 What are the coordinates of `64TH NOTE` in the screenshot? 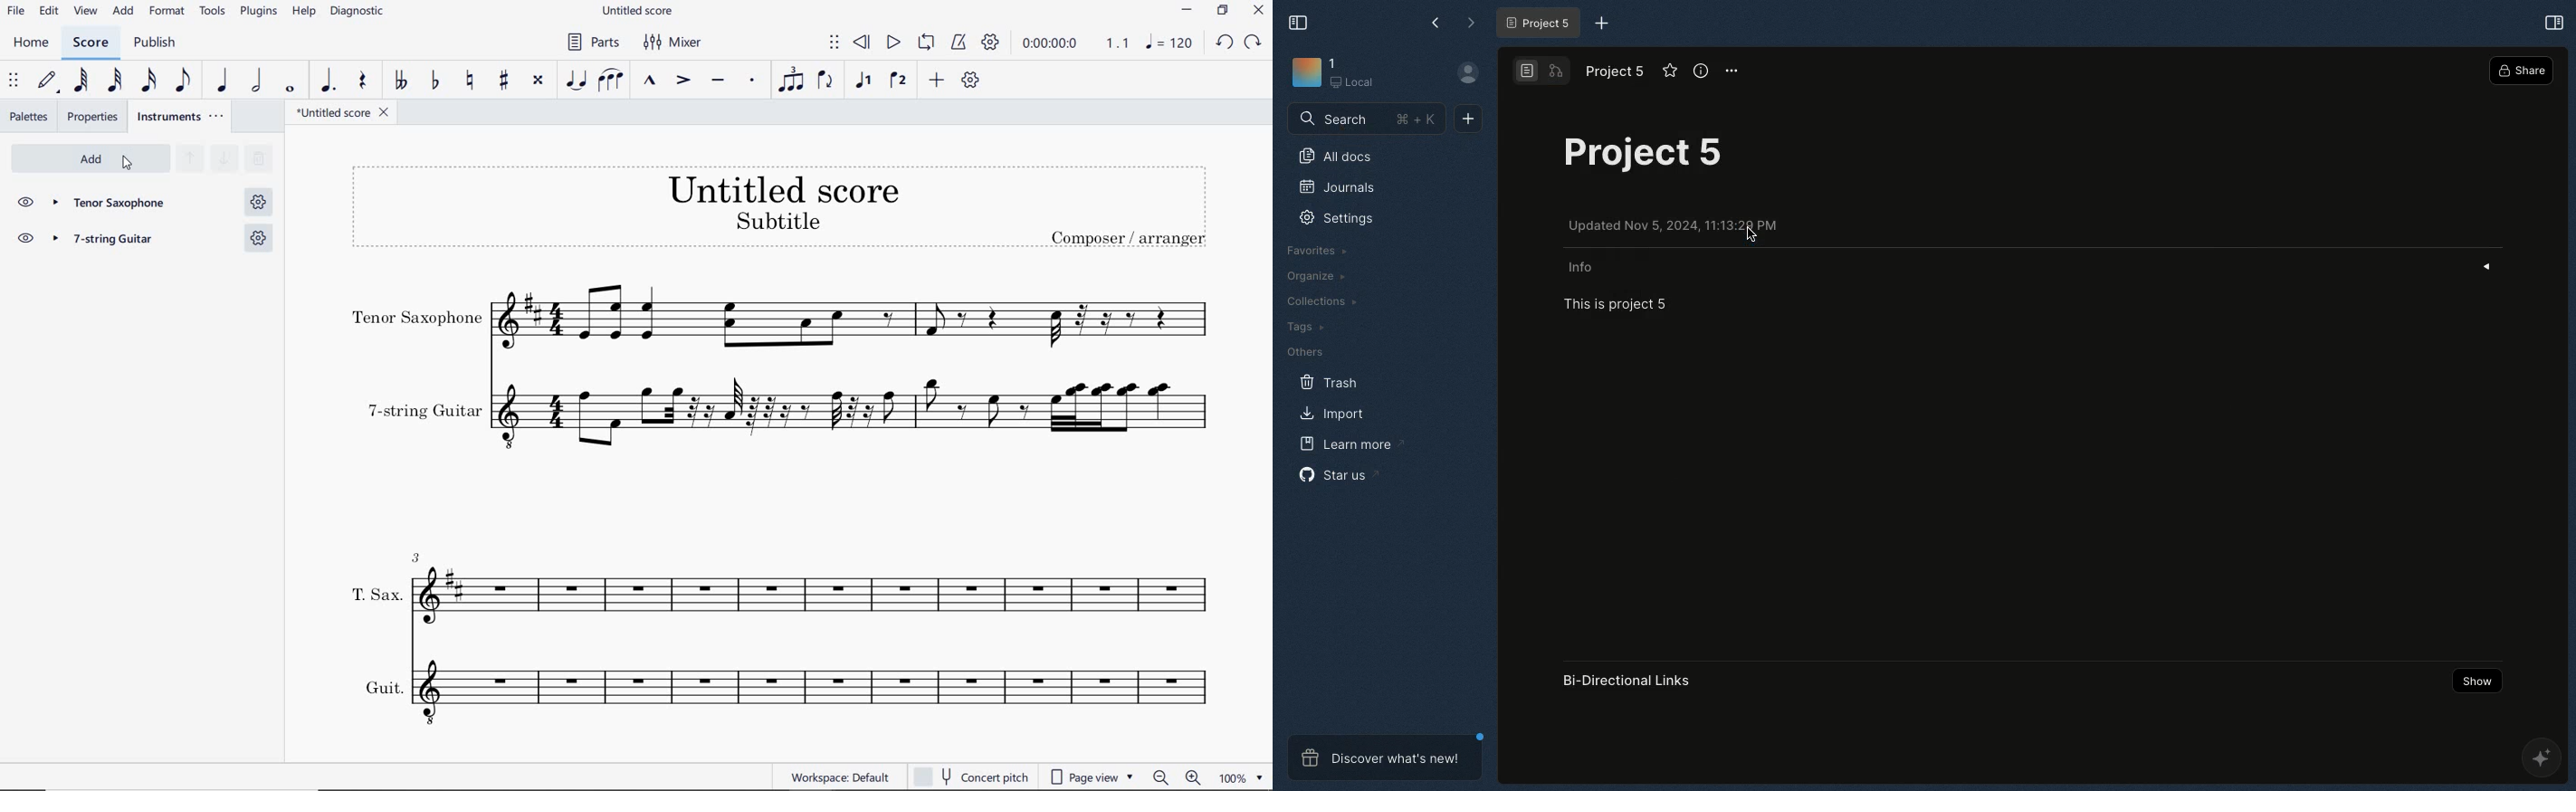 It's located at (80, 80).